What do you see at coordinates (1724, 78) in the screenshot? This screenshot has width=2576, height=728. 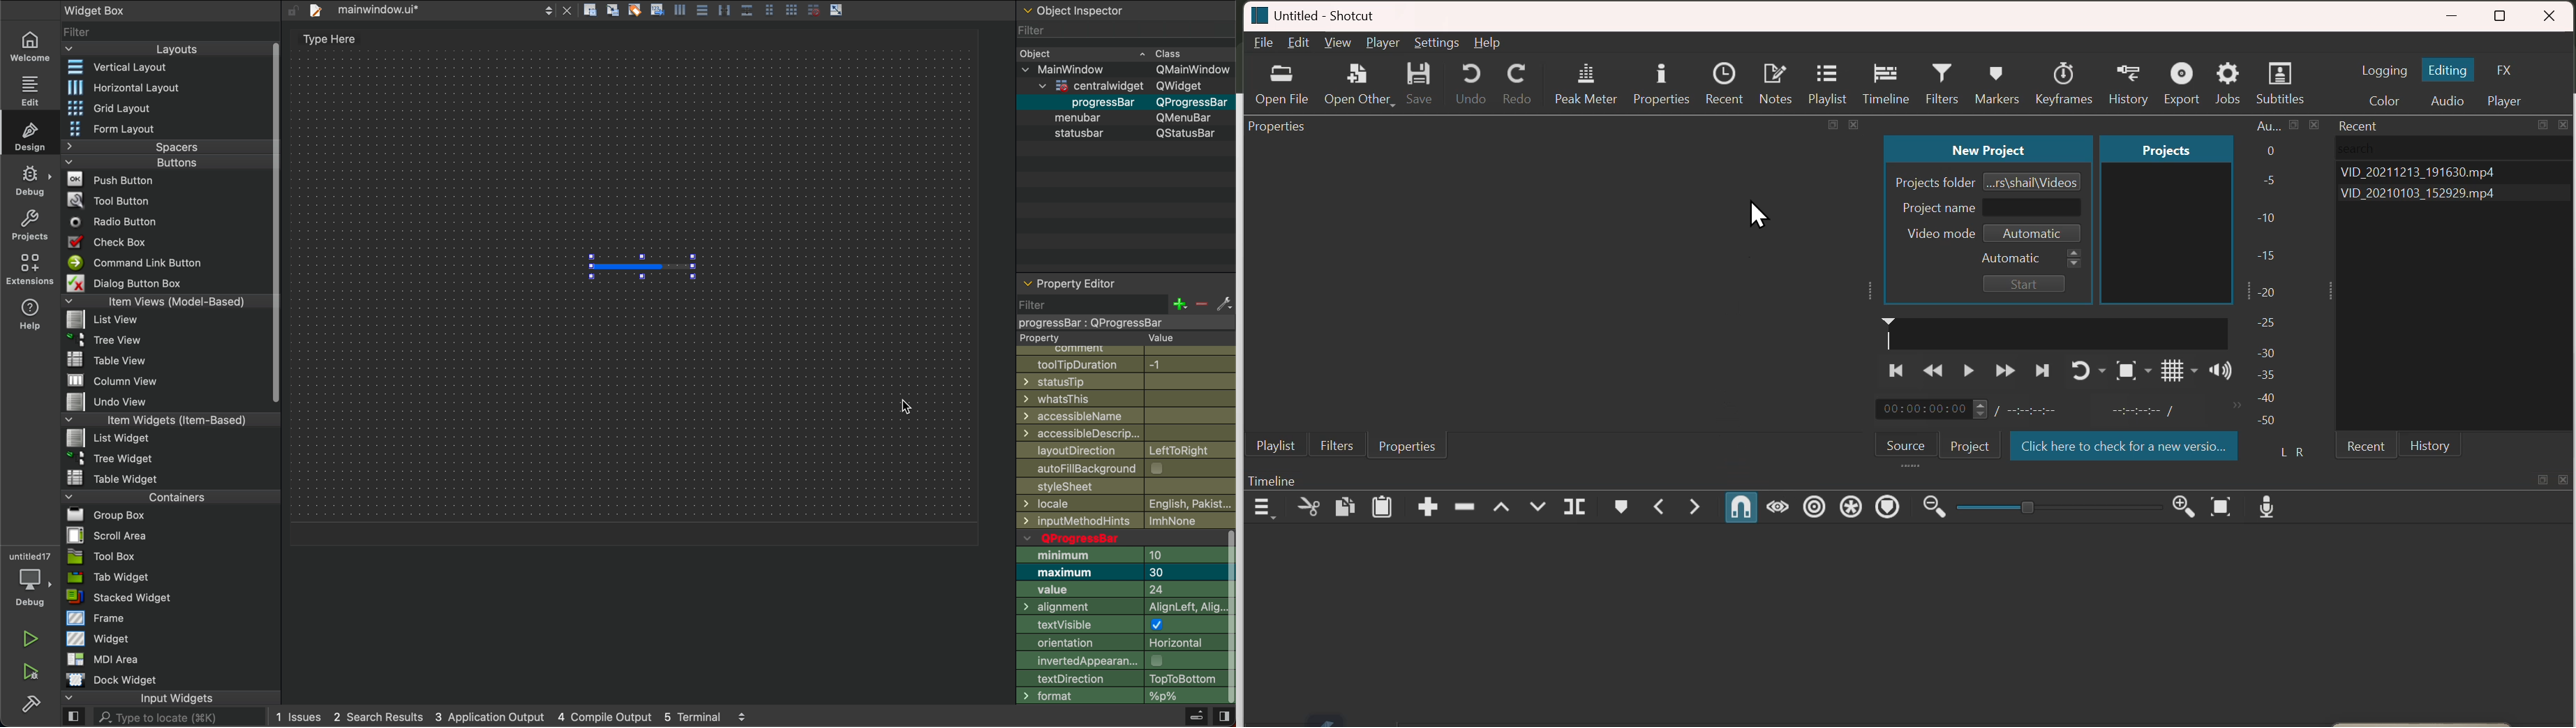 I see `Recent` at bounding box center [1724, 78].